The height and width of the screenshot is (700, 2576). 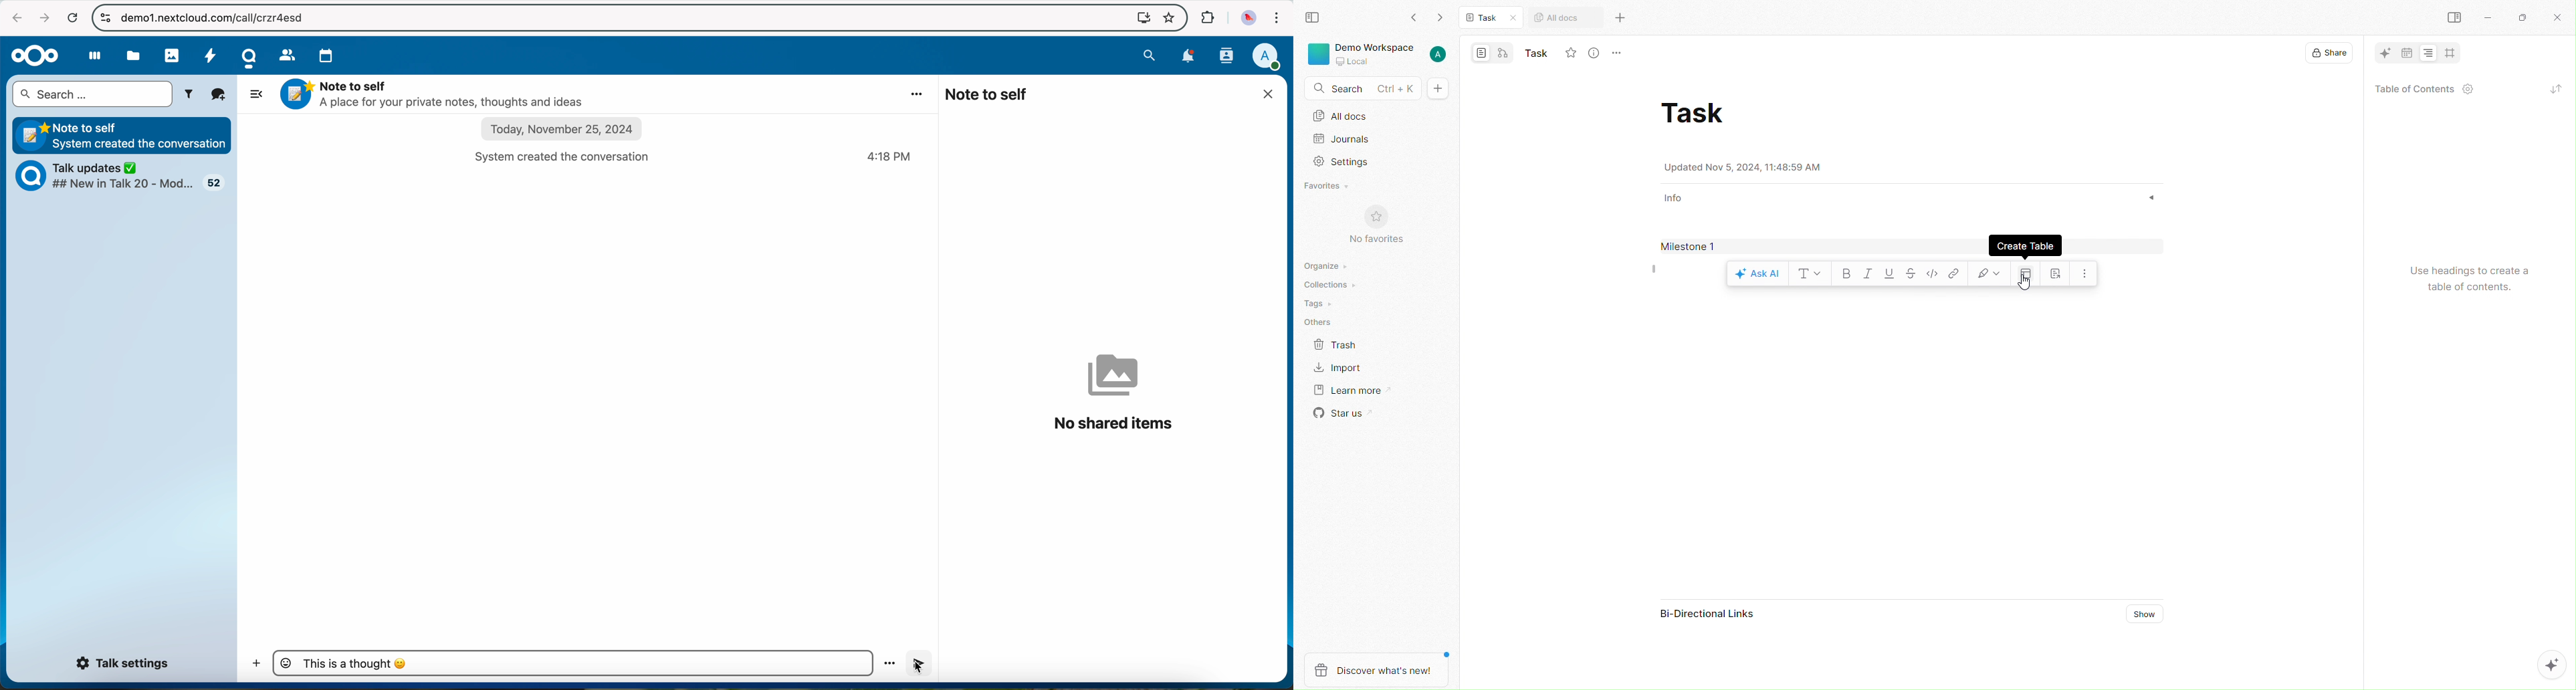 I want to click on URL, so click(x=223, y=17).